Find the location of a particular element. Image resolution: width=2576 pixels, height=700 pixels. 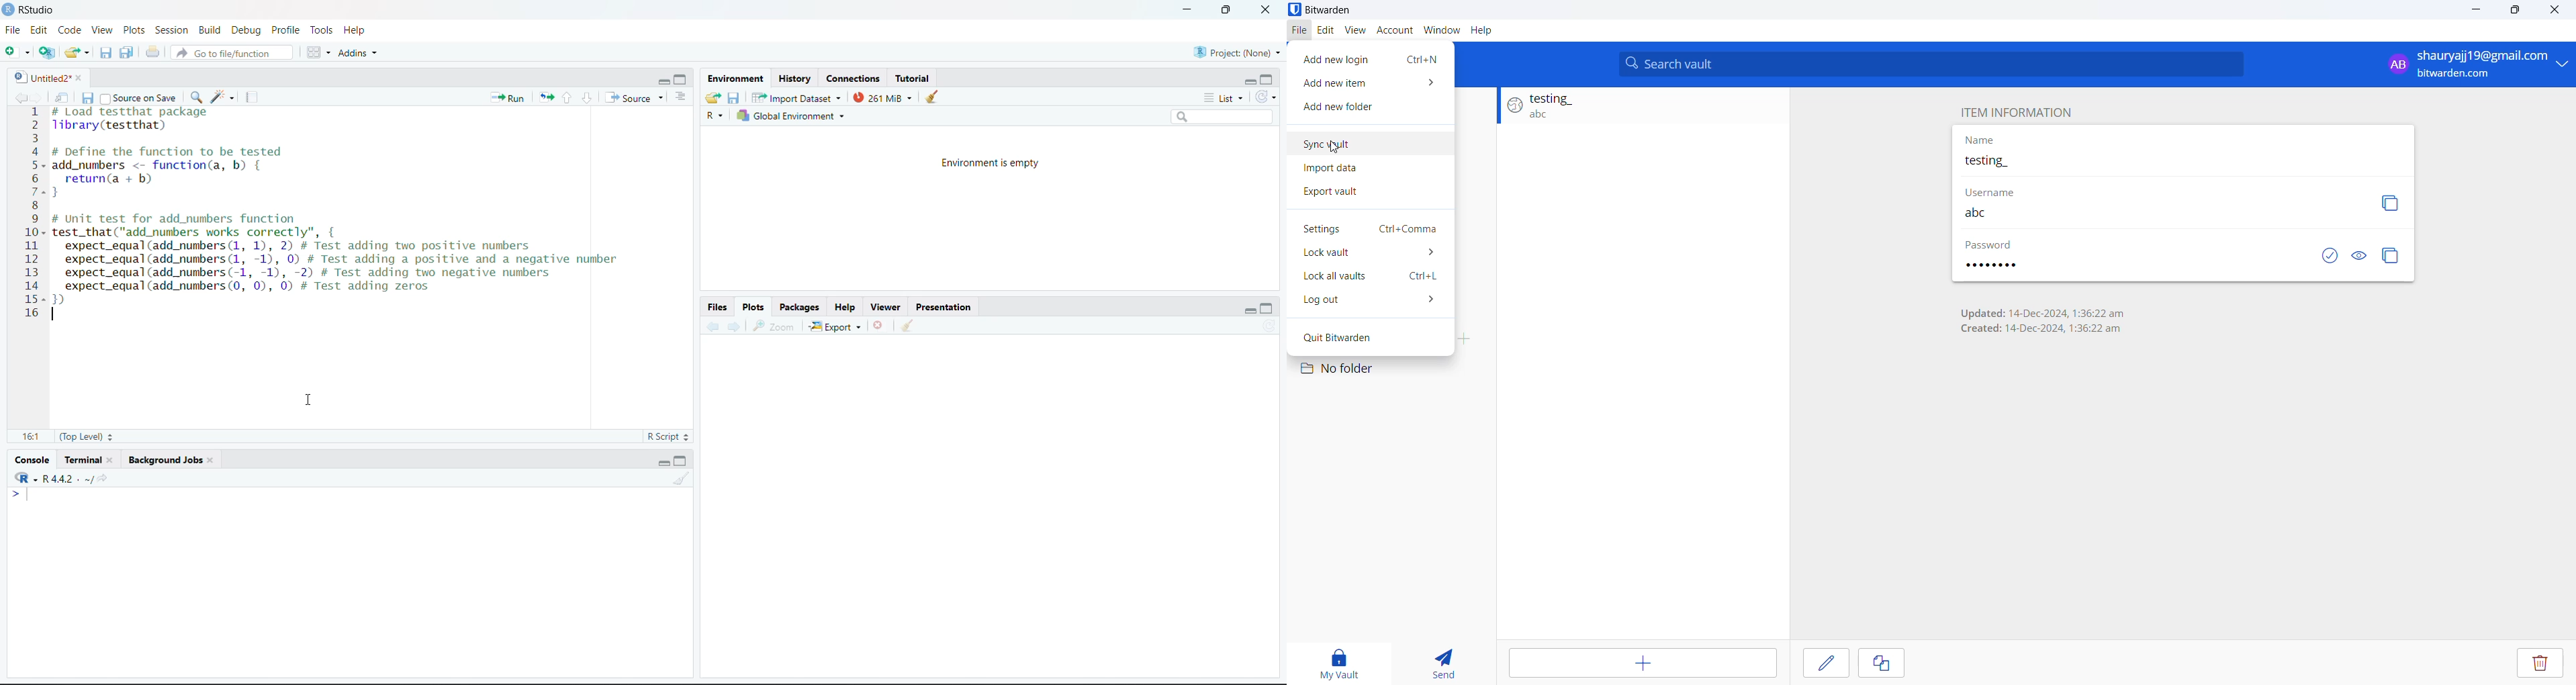

compile report is located at coordinates (253, 97).